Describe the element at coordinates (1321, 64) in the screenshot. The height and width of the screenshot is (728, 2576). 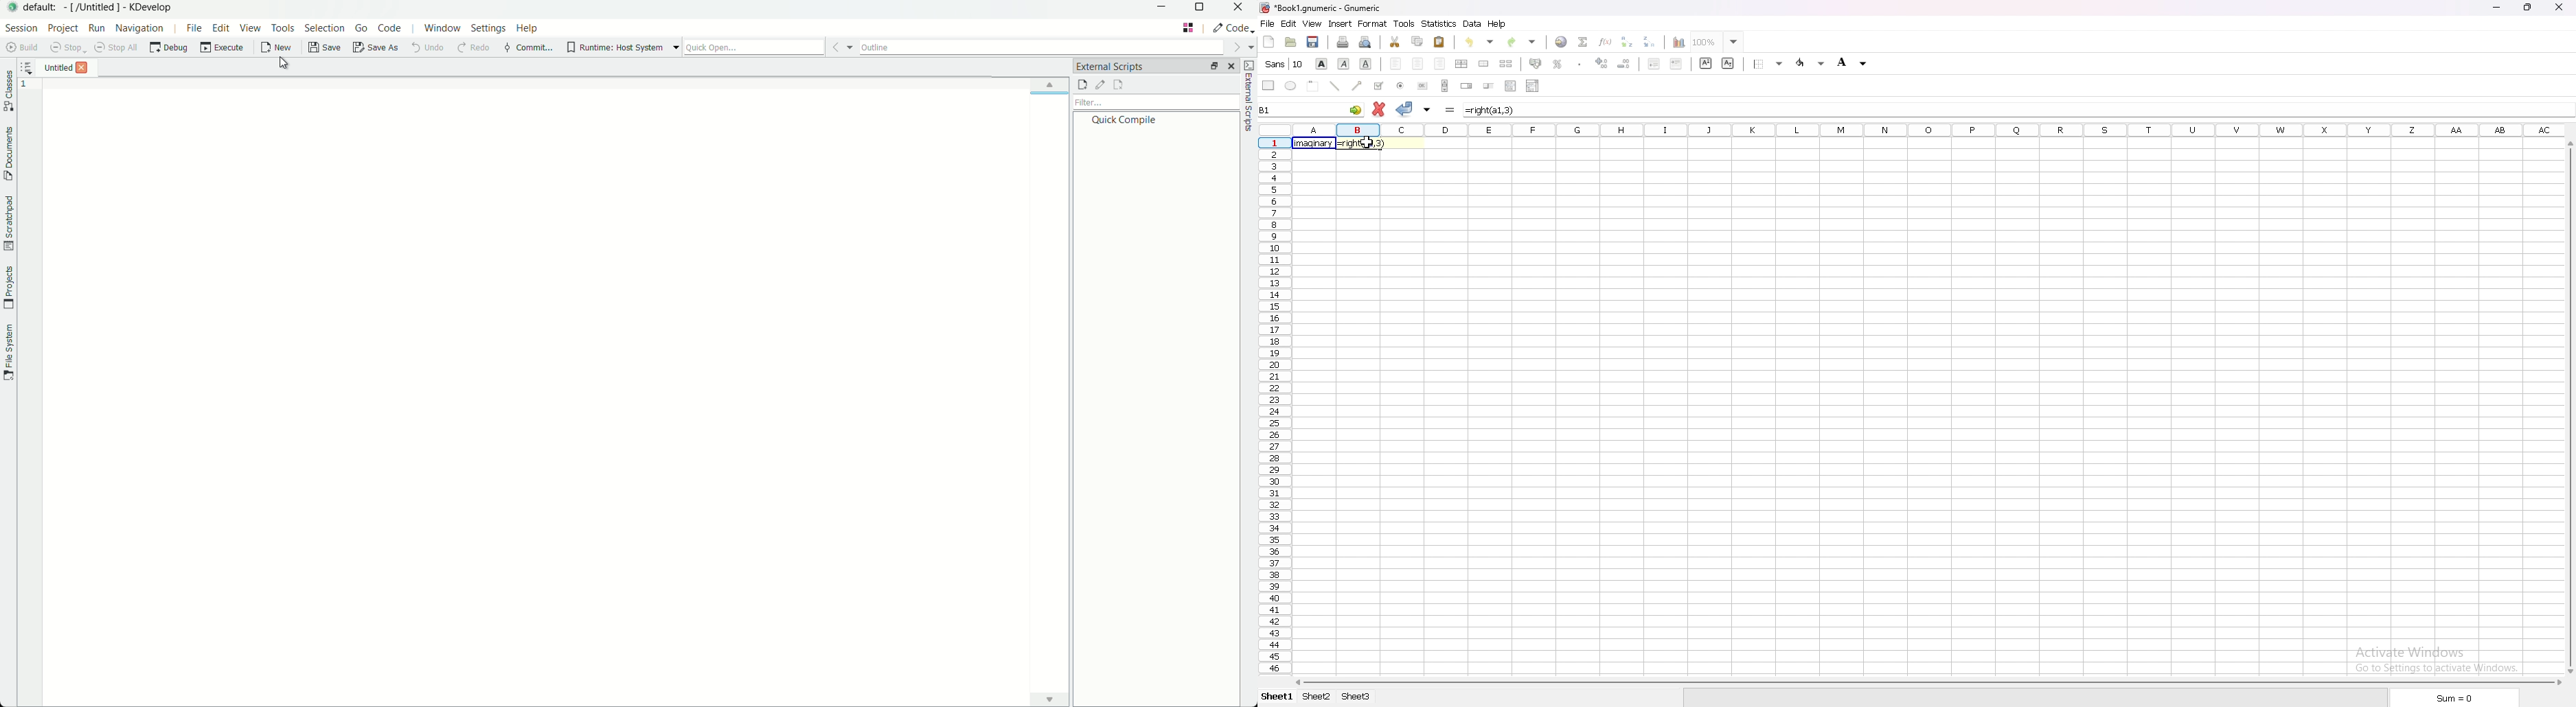
I see `bold` at that location.